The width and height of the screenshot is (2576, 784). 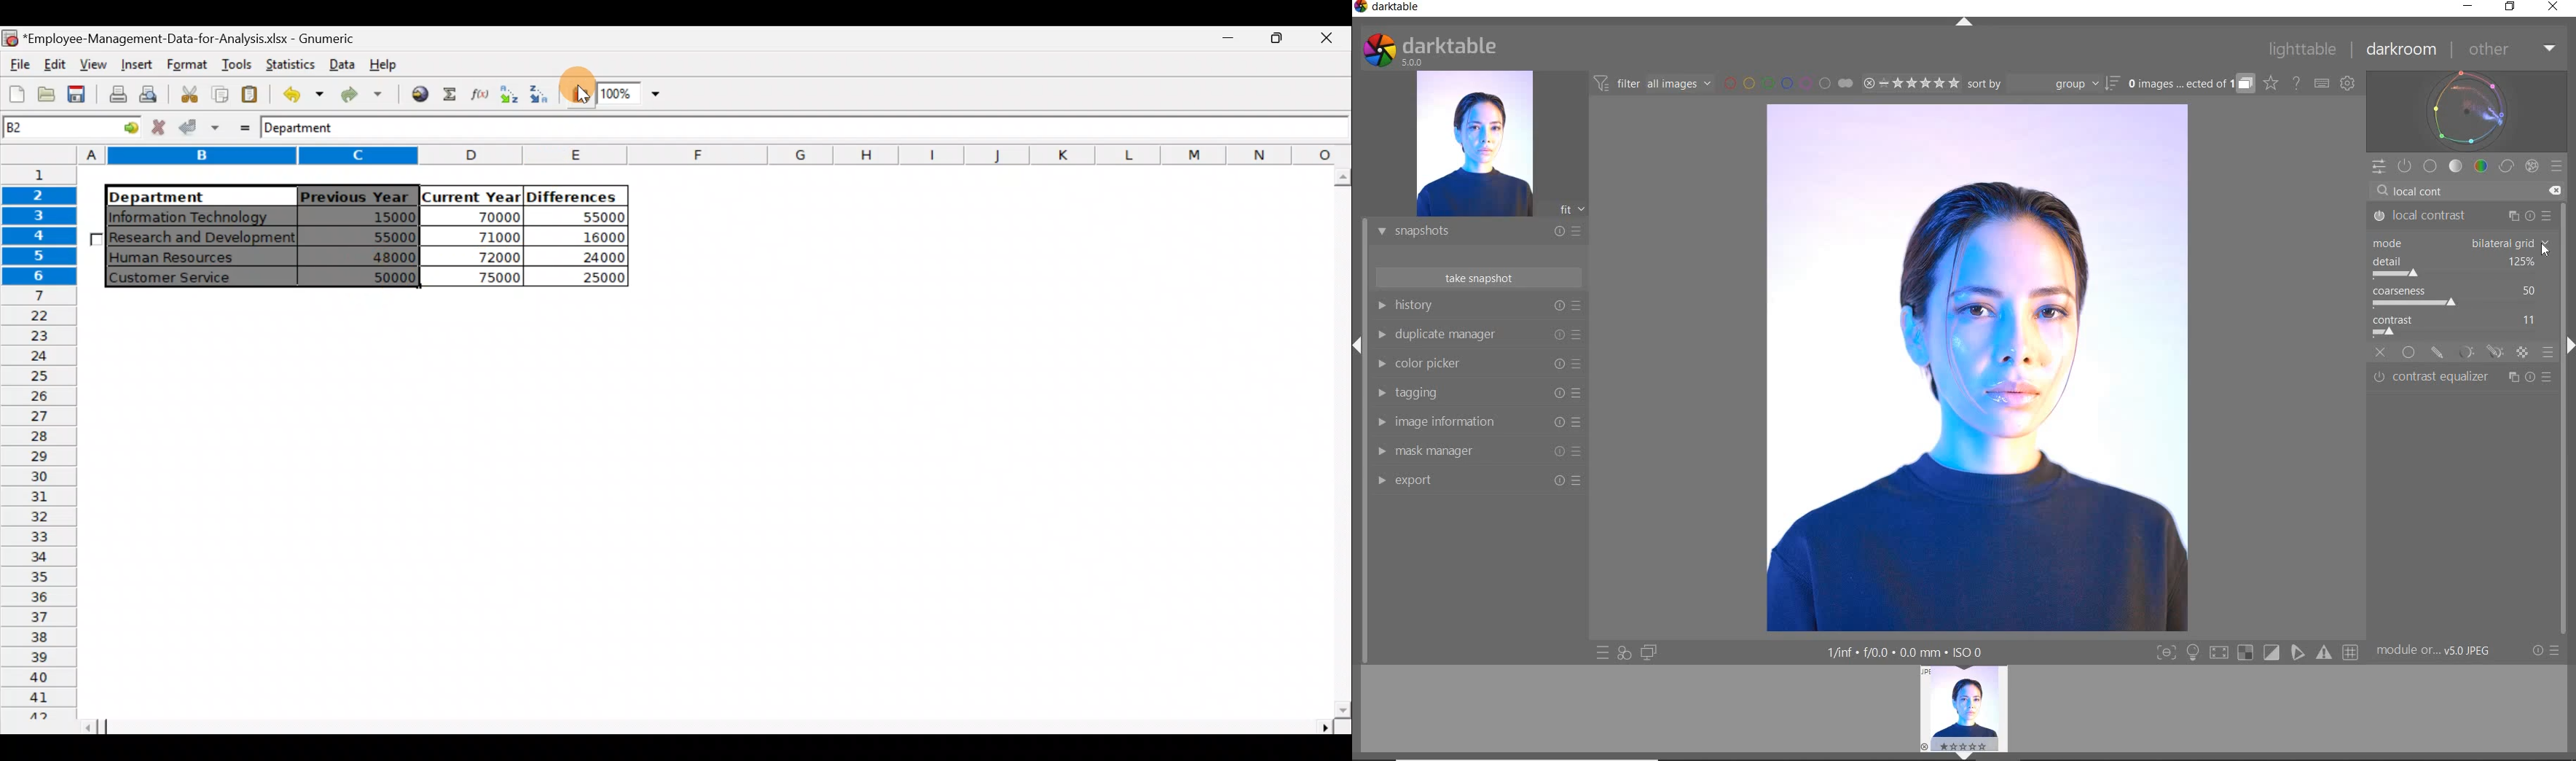 What do you see at coordinates (2548, 650) in the screenshot?
I see `RESET OR PRESETS & PREFERENCES` at bounding box center [2548, 650].